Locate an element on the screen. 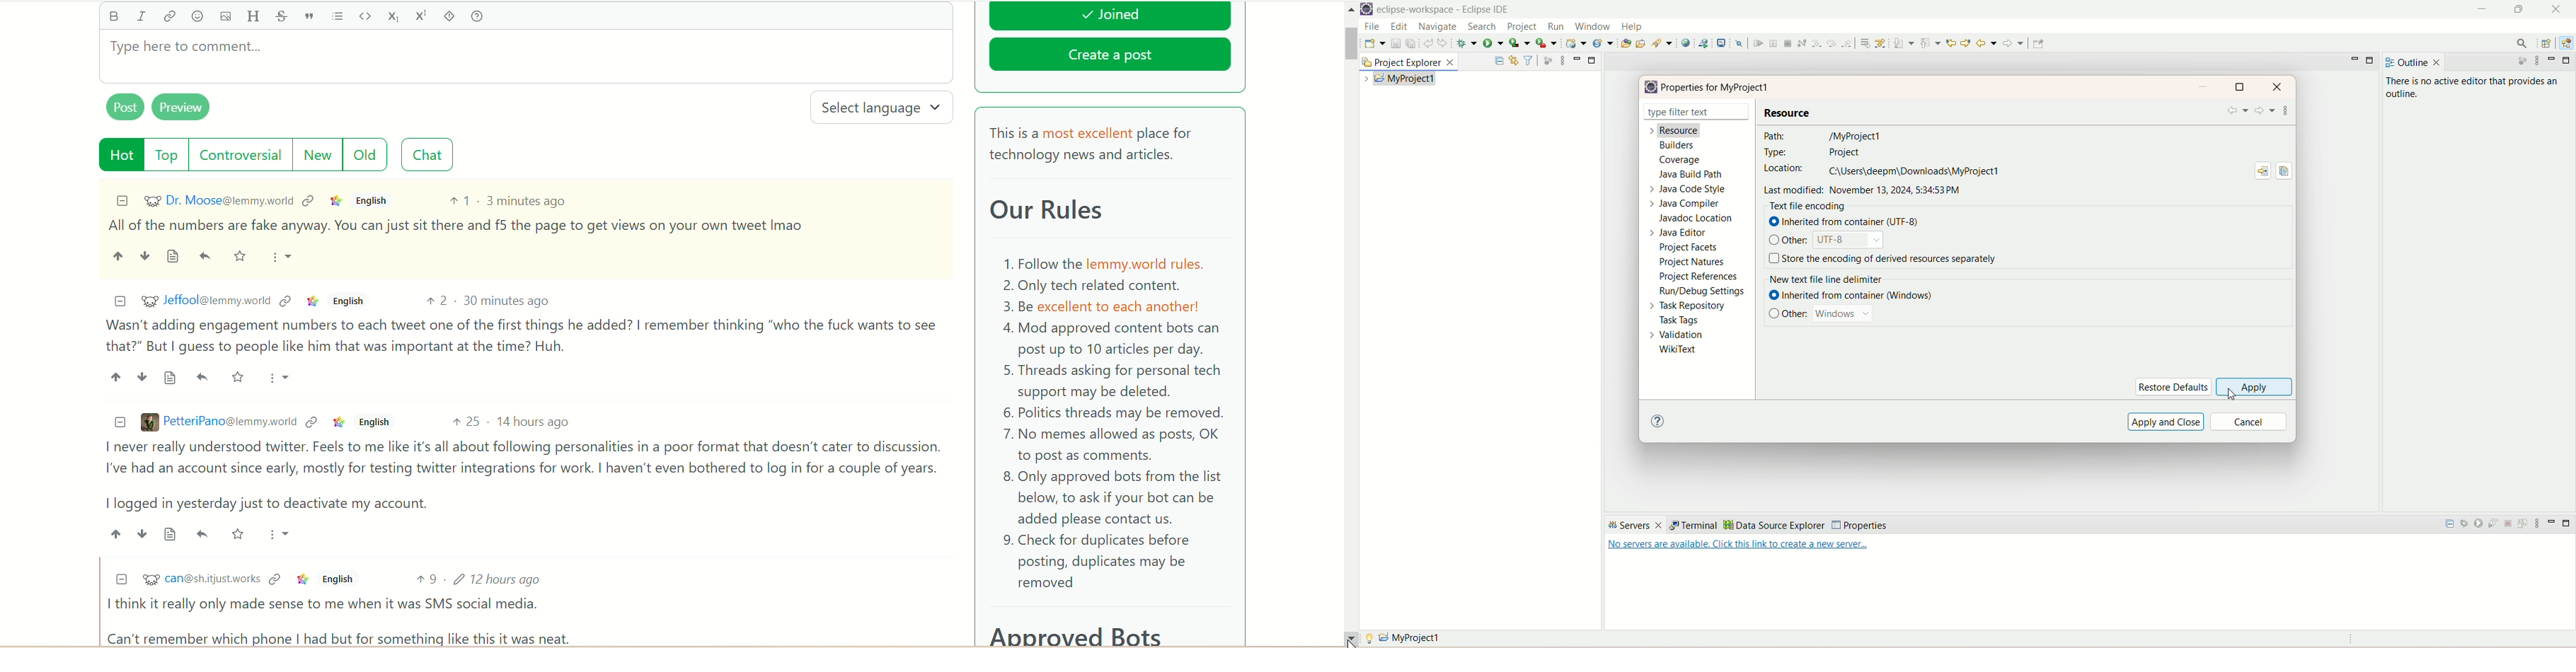 The image size is (2576, 672). maximize is located at coordinates (2569, 61).